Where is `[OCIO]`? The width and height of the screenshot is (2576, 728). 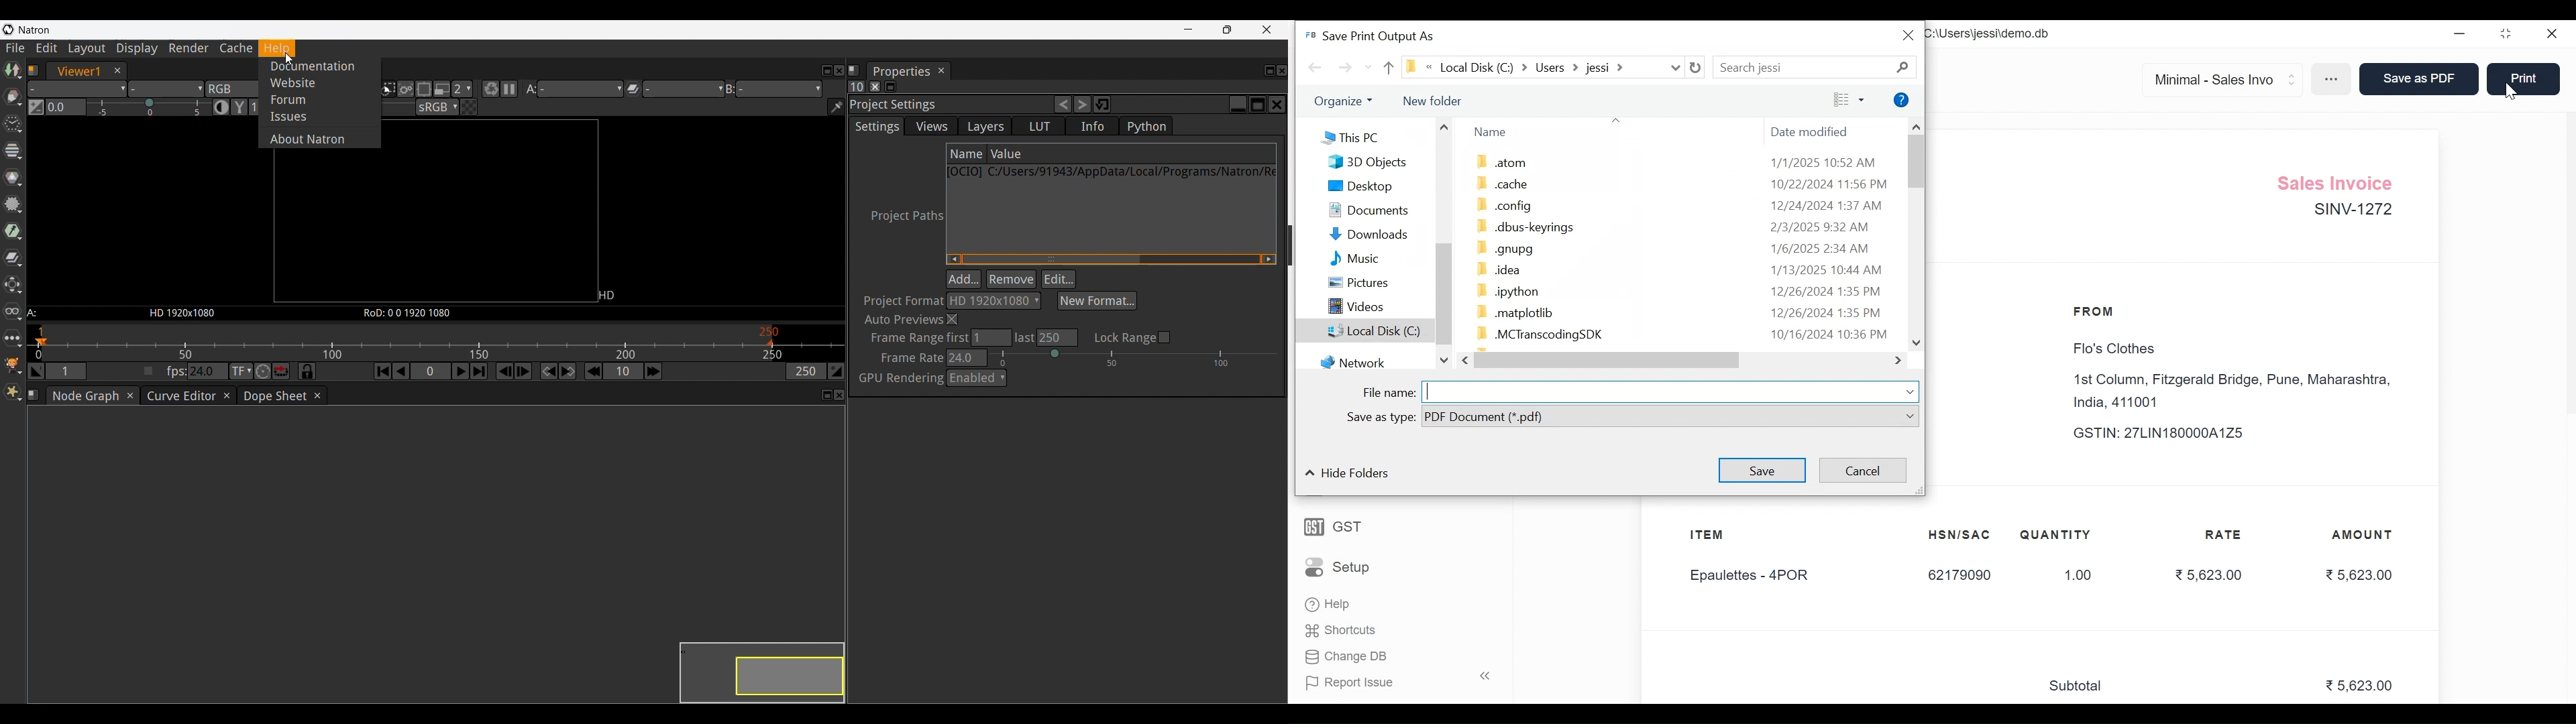
[OCIO] is located at coordinates (966, 173).